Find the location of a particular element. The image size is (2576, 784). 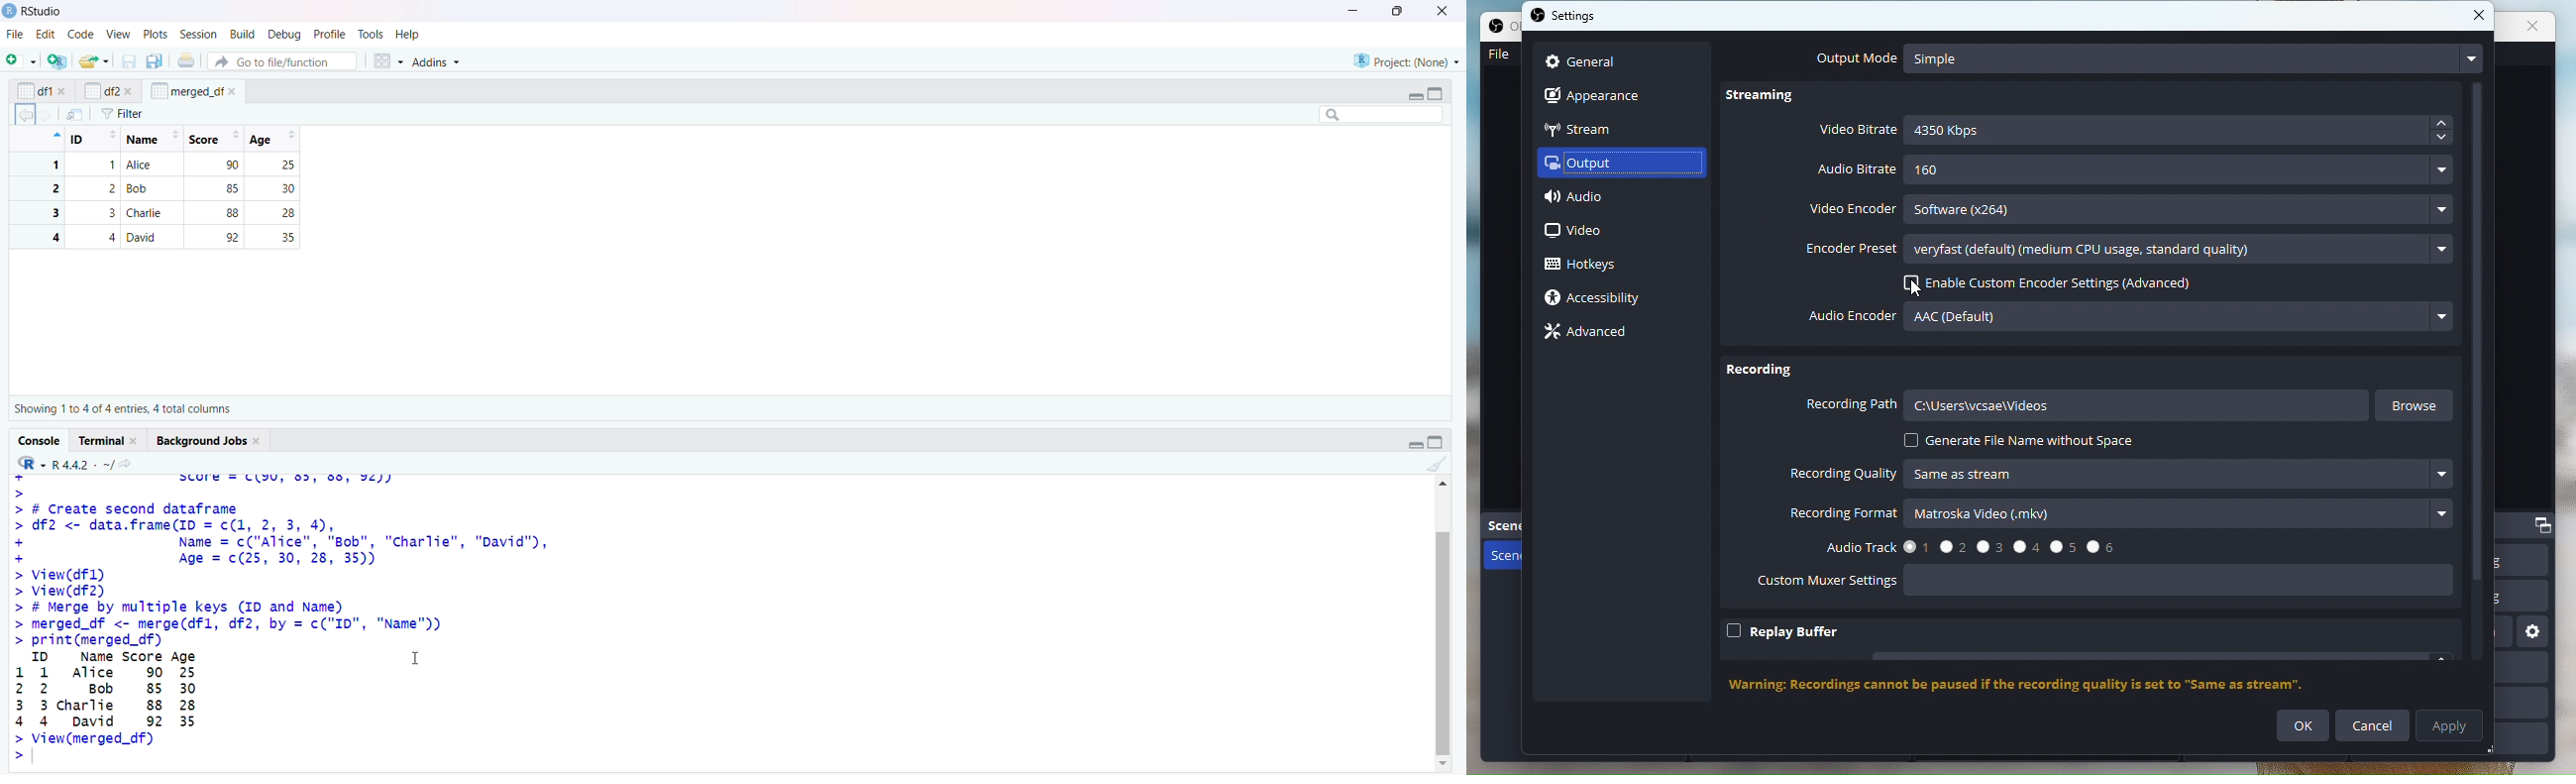

Custom Muxer Settings is located at coordinates (2100, 584).